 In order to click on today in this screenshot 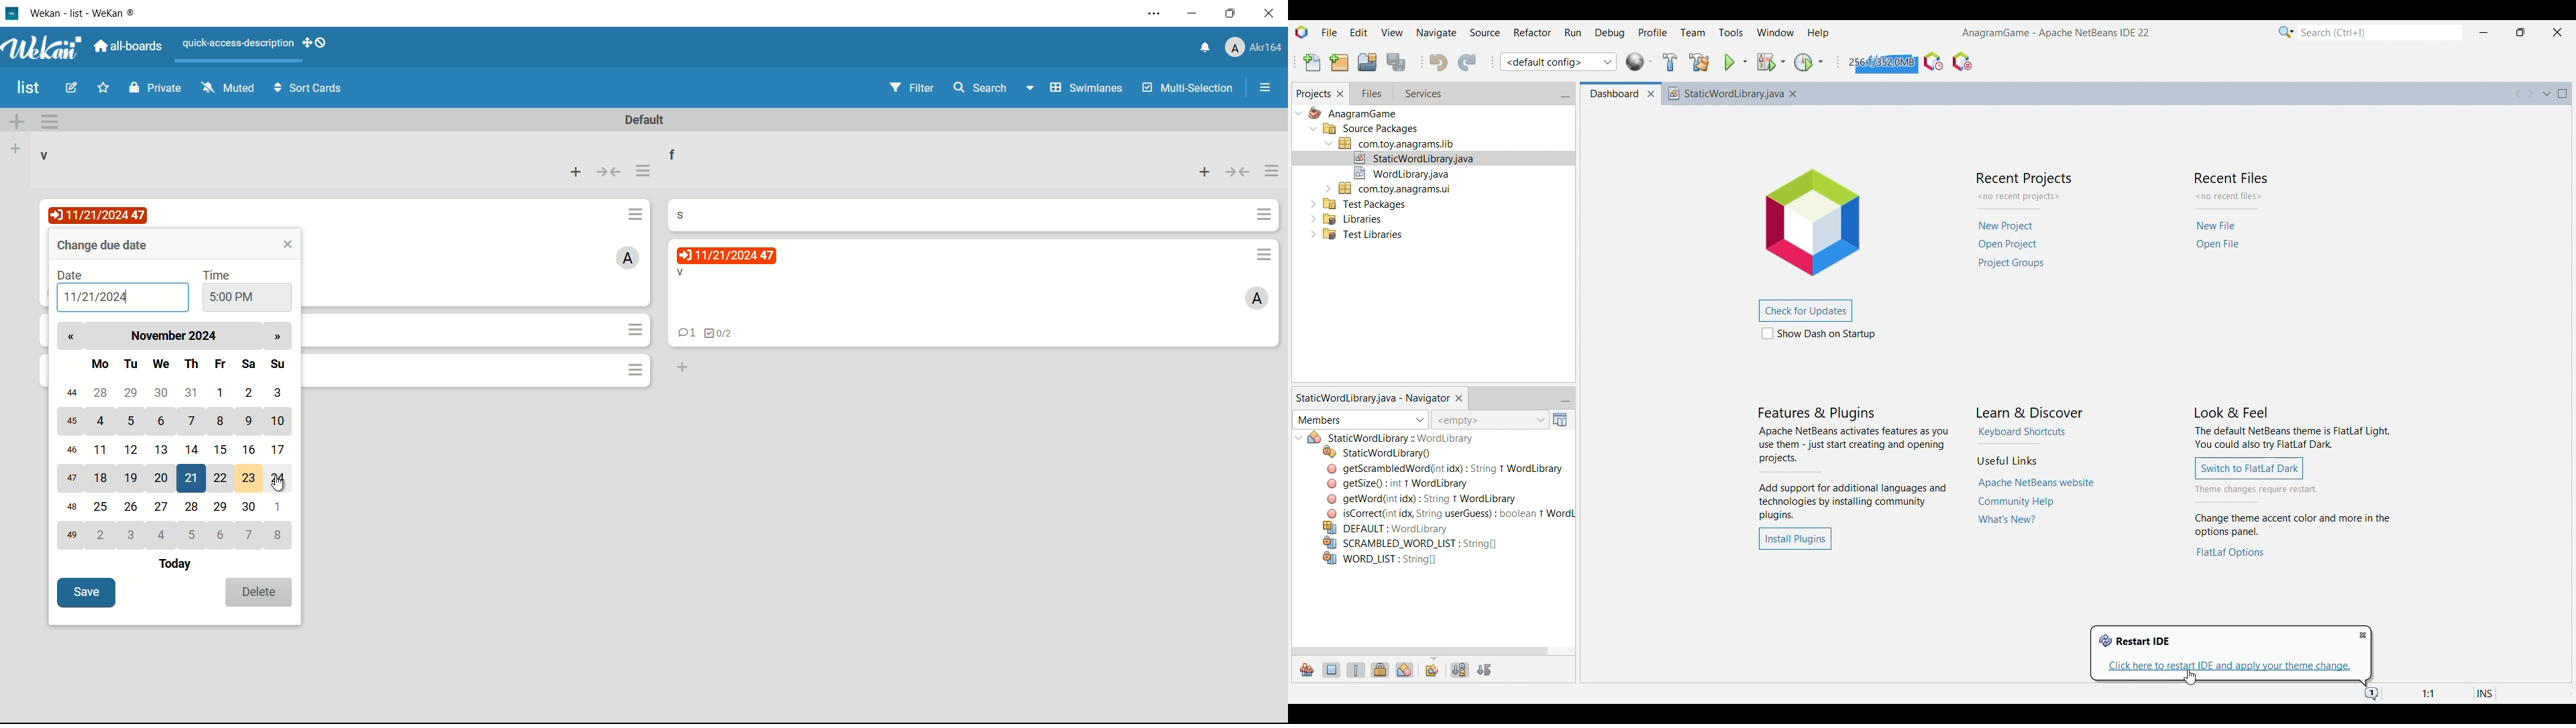, I will do `click(178, 565)`.